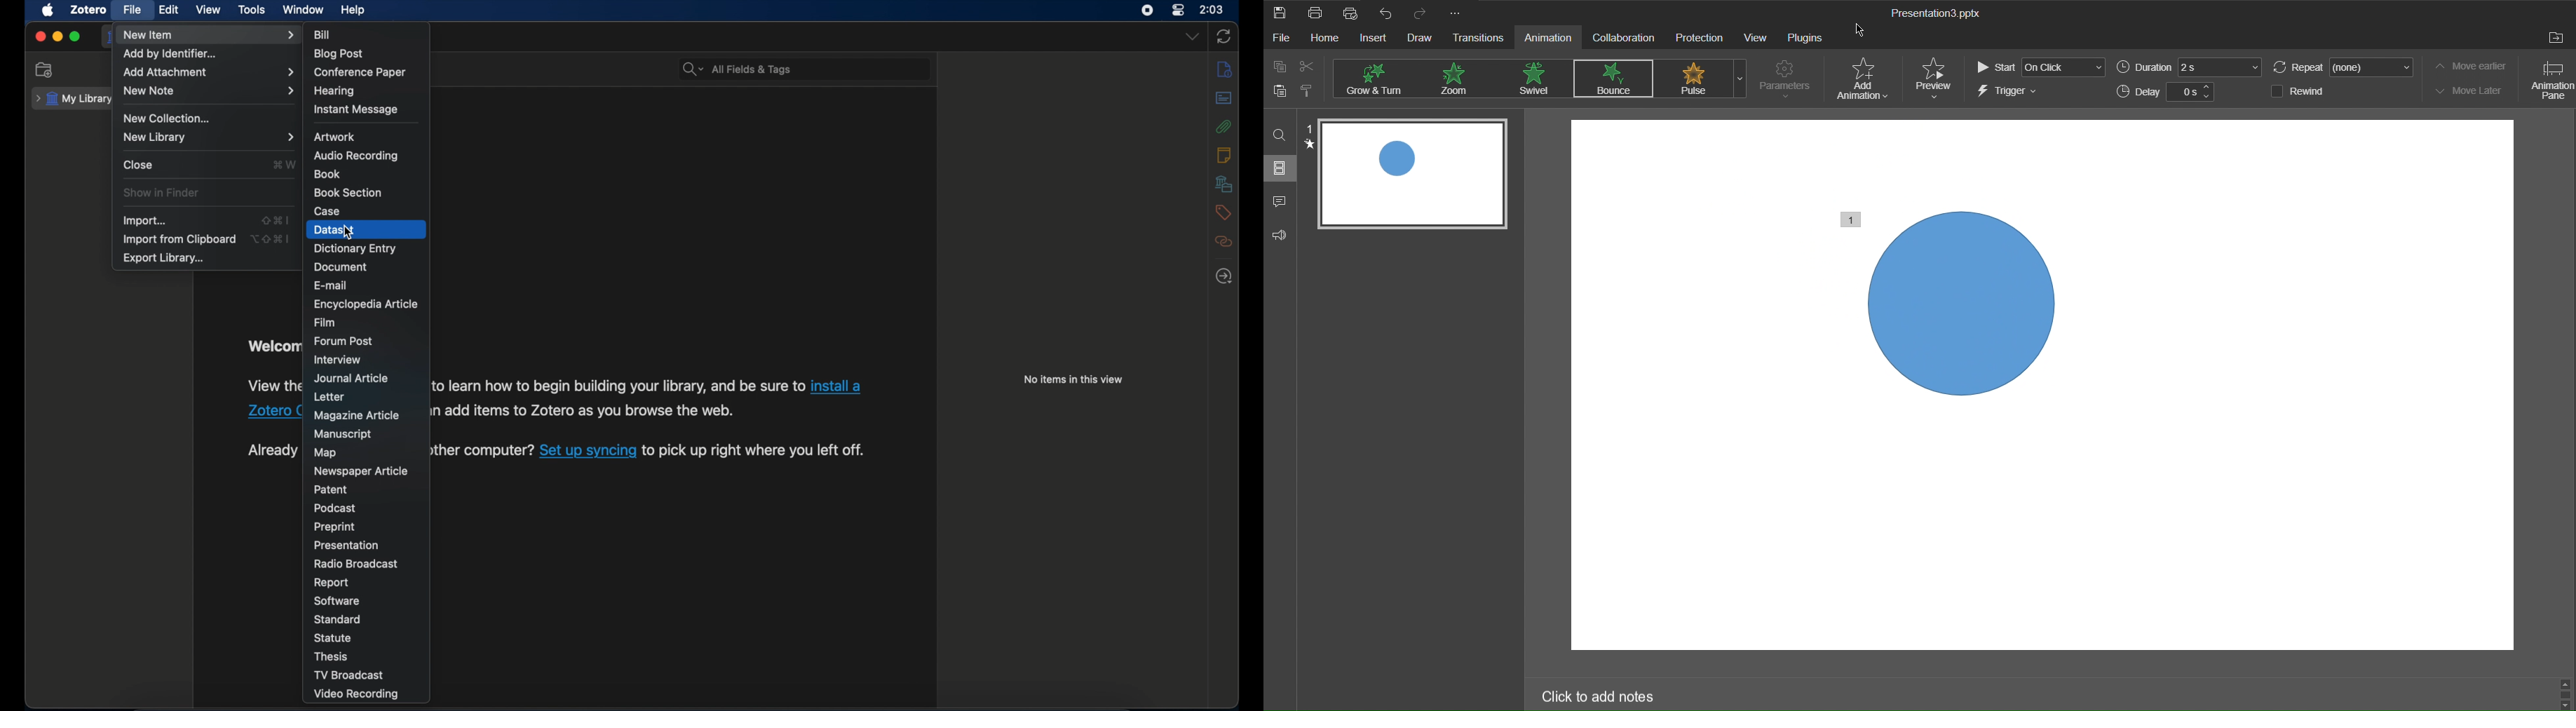 This screenshot has height=728, width=2576. I want to click on , so click(752, 452).